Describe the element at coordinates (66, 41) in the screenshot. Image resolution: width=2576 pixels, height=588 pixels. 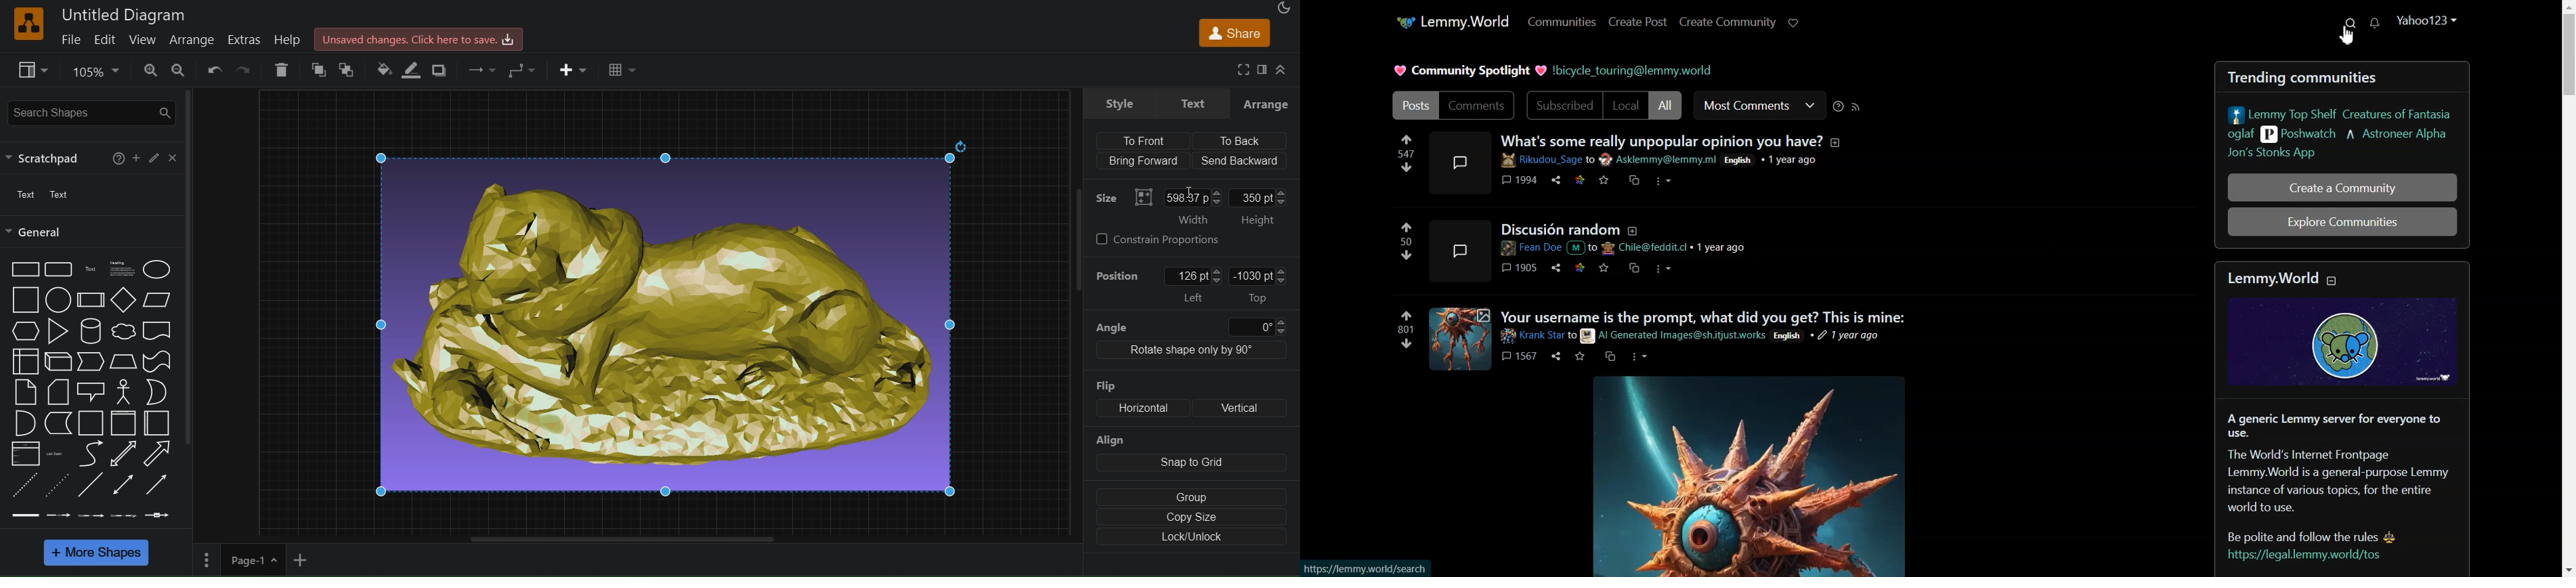
I see `file` at that location.